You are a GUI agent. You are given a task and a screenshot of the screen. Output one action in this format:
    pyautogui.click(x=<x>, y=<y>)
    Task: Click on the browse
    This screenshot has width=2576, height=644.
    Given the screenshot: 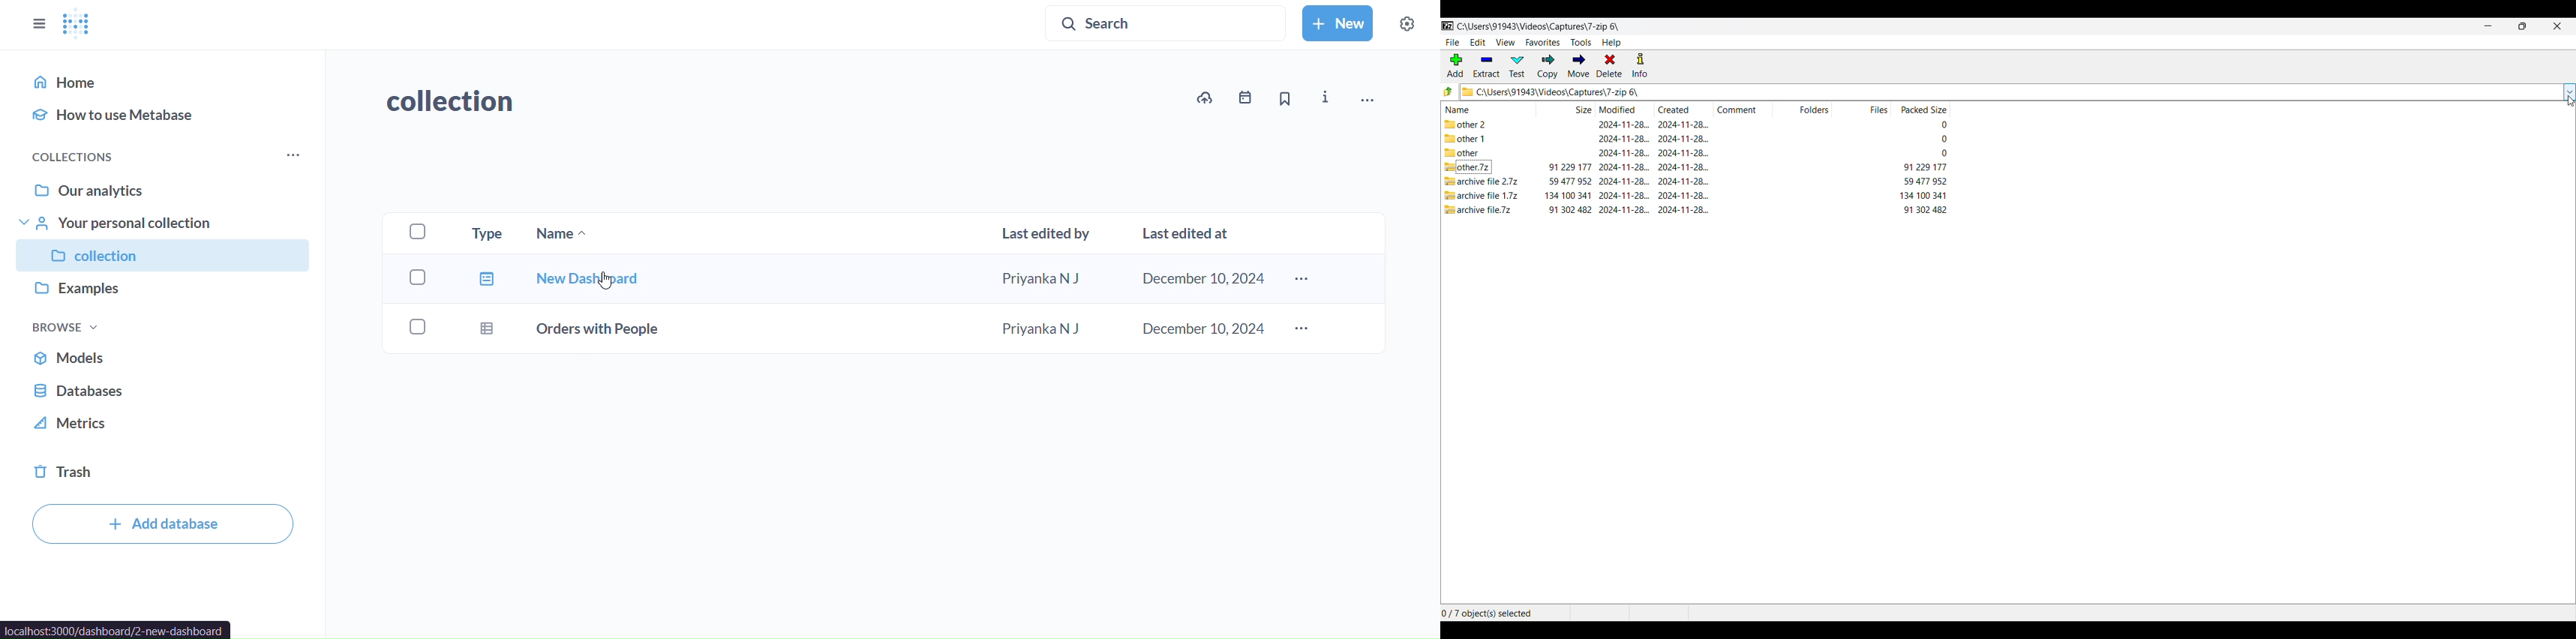 What is the action you would take?
    pyautogui.click(x=66, y=328)
    